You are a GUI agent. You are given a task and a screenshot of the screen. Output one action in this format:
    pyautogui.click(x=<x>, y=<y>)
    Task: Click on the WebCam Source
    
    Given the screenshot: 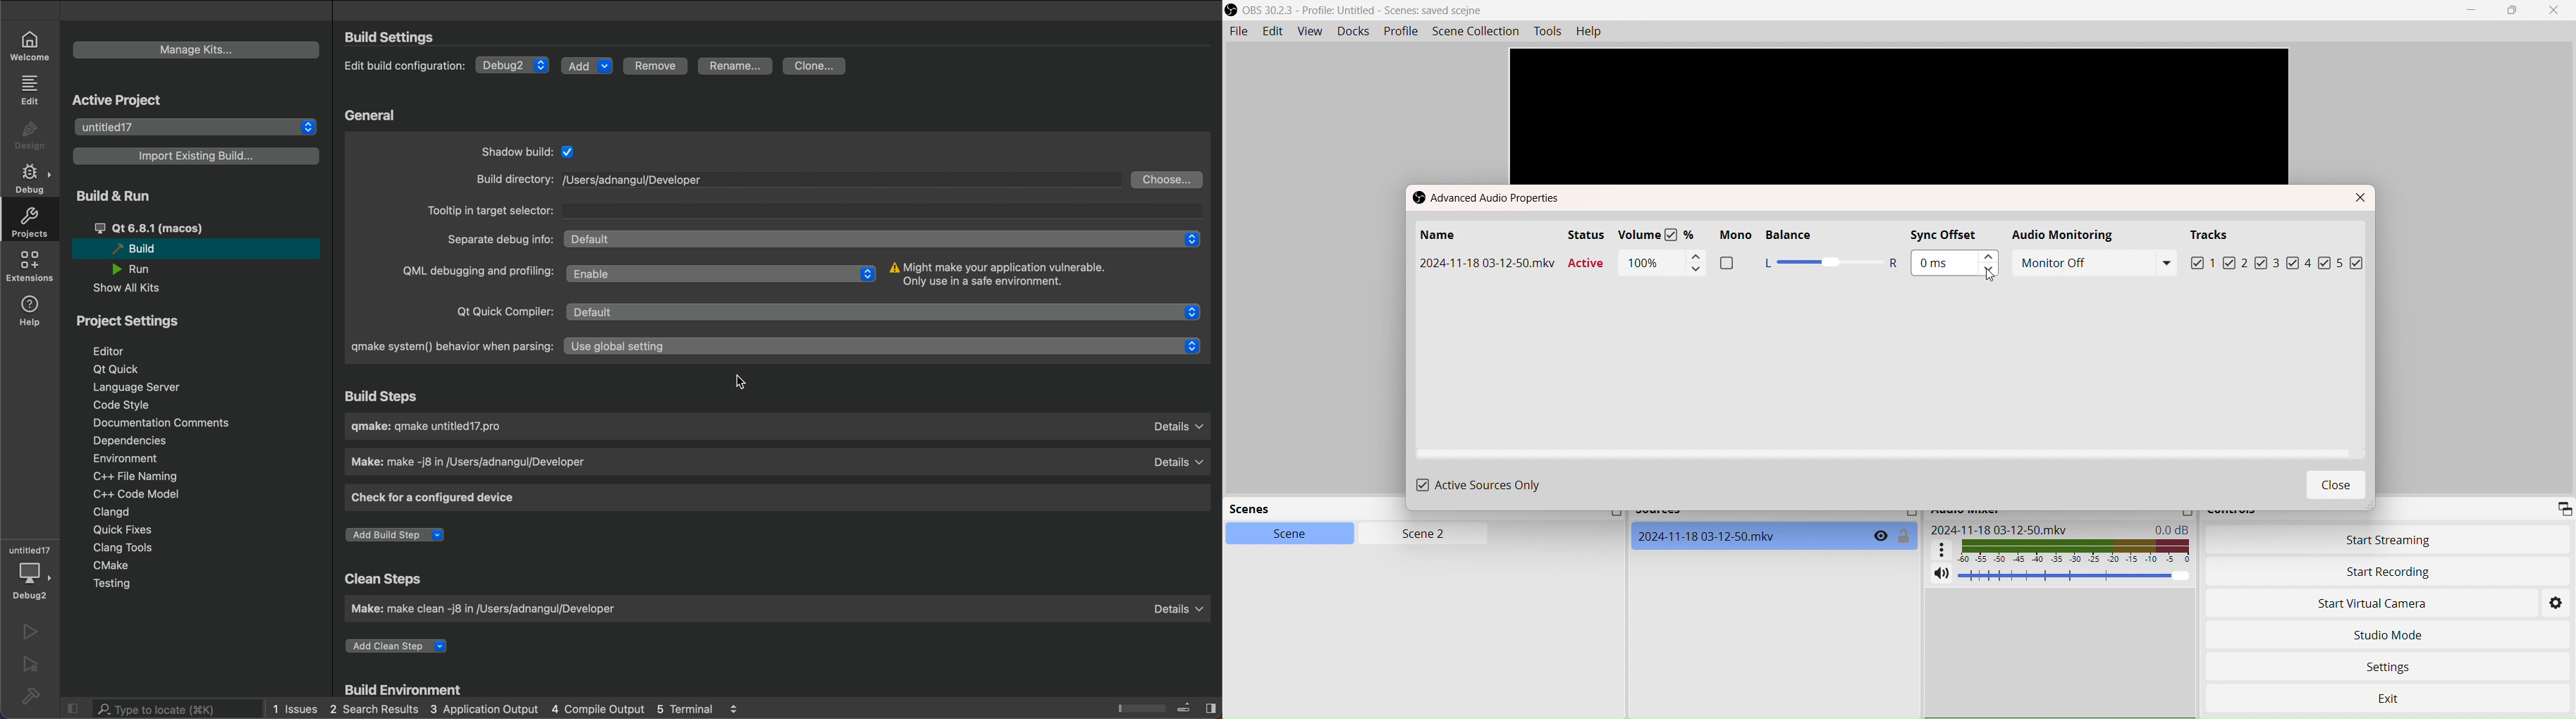 What is the action you would take?
    pyautogui.click(x=1710, y=536)
    